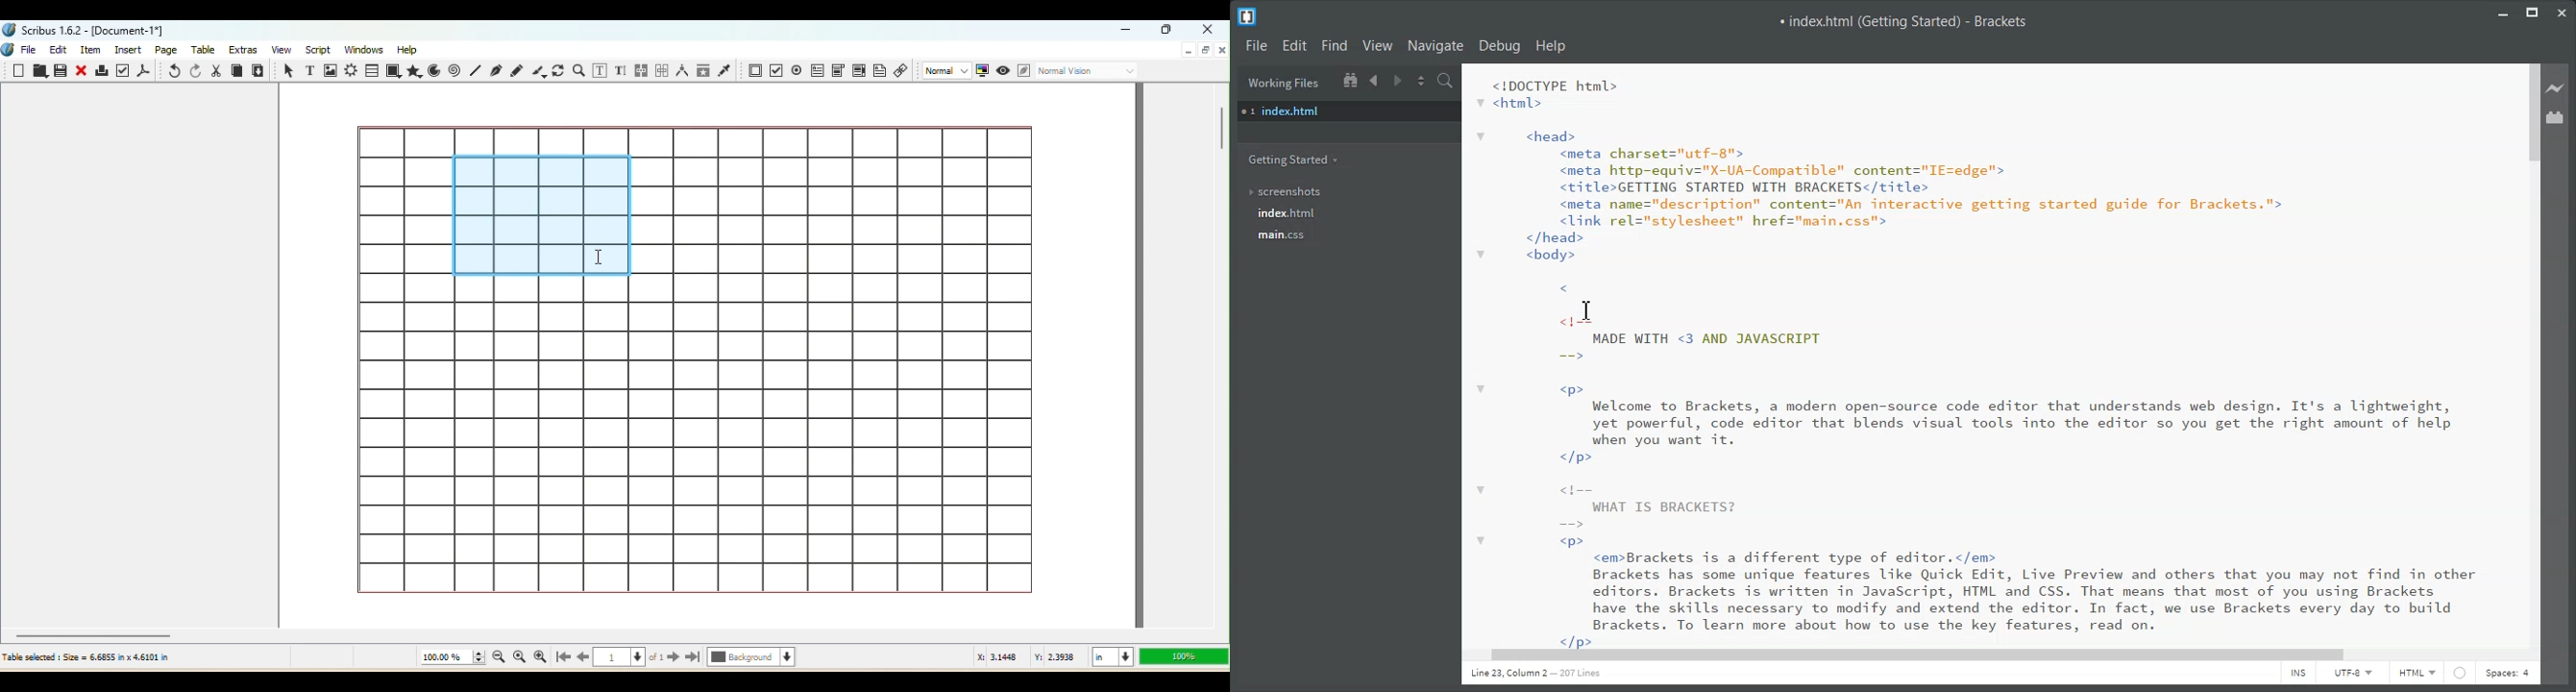 Image resolution: width=2576 pixels, height=700 pixels. What do you see at coordinates (1536, 673) in the screenshot?
I see `Text` at bounding box center [1536, 673].